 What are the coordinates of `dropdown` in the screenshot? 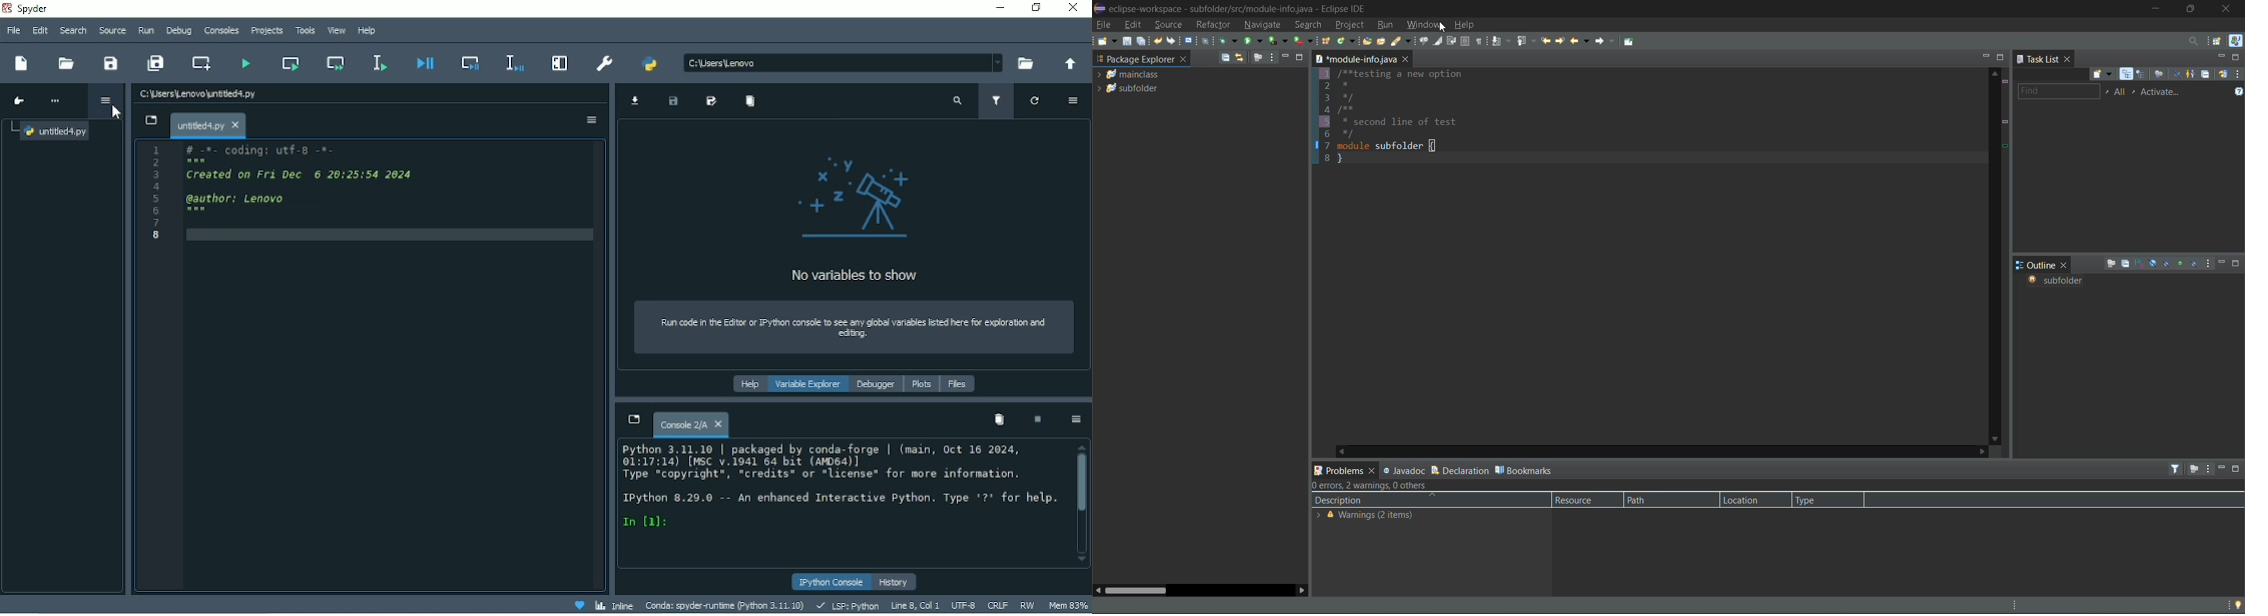 It's located at (997, 60).